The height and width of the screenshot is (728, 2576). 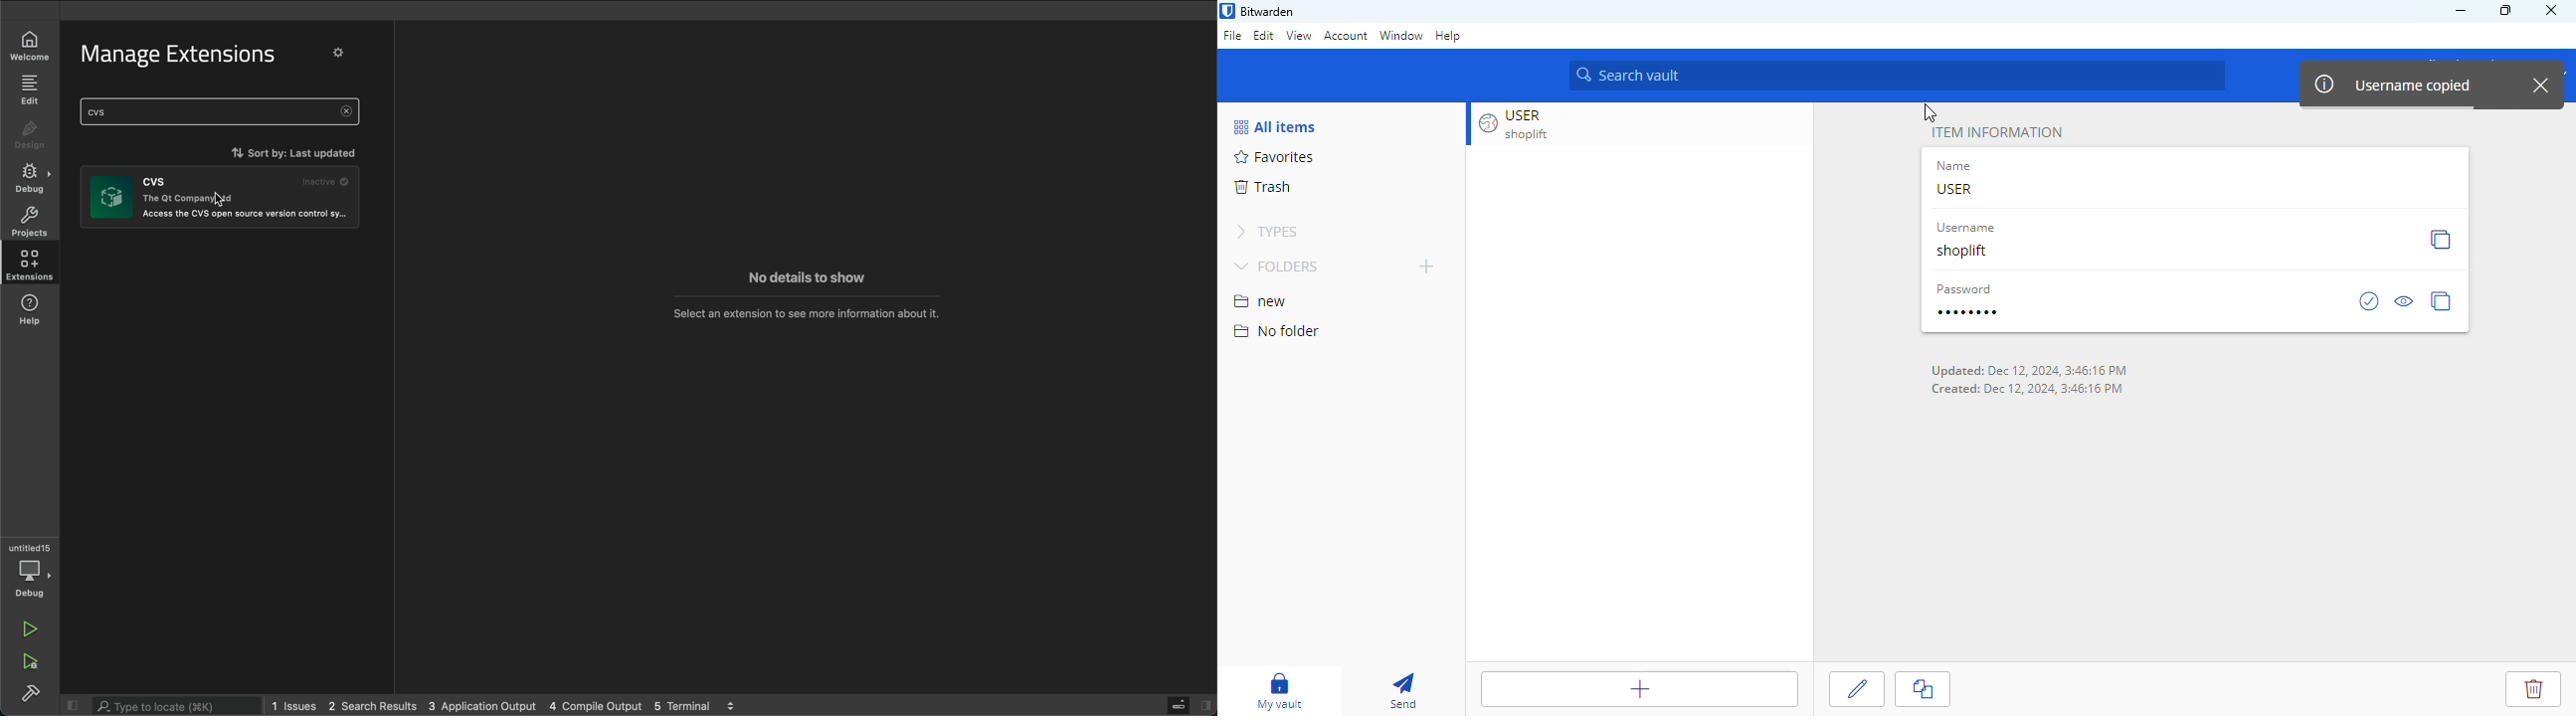 I want to click on design, so click(x=29, y=137).